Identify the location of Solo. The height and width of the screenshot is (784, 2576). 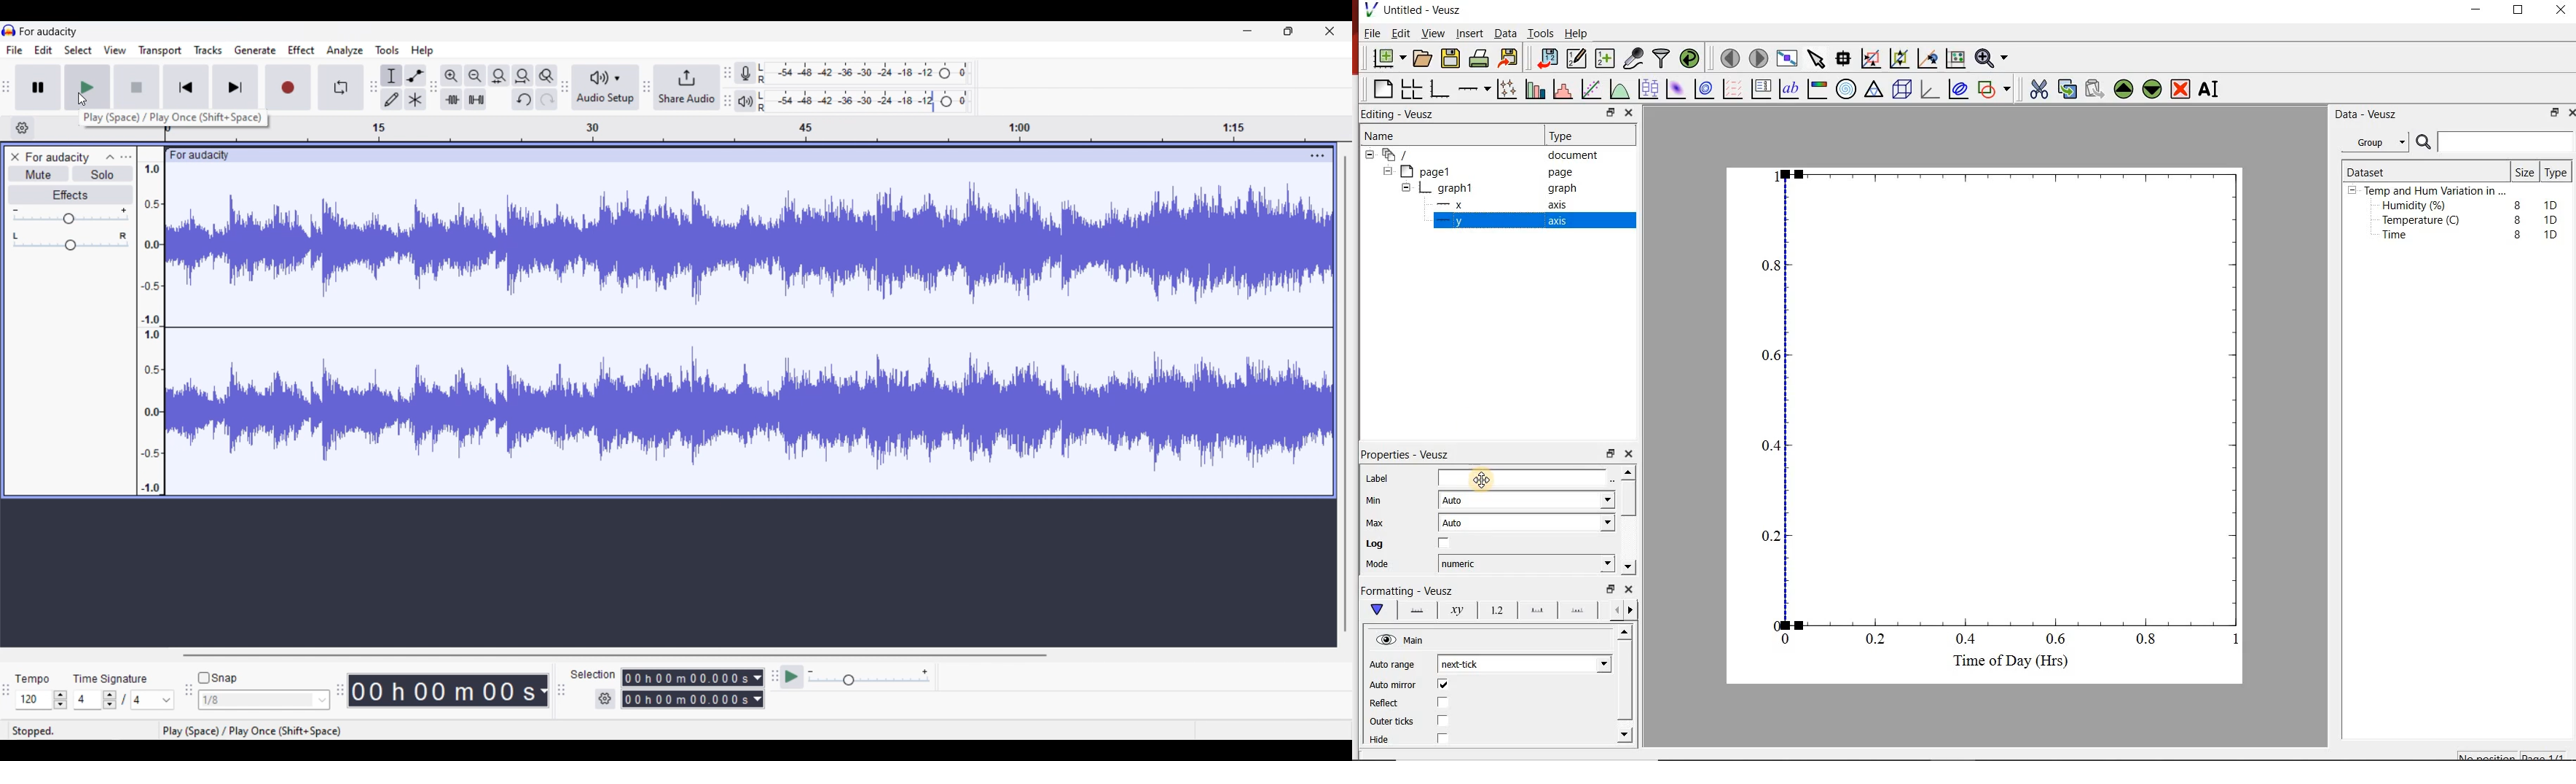
(104, 174).